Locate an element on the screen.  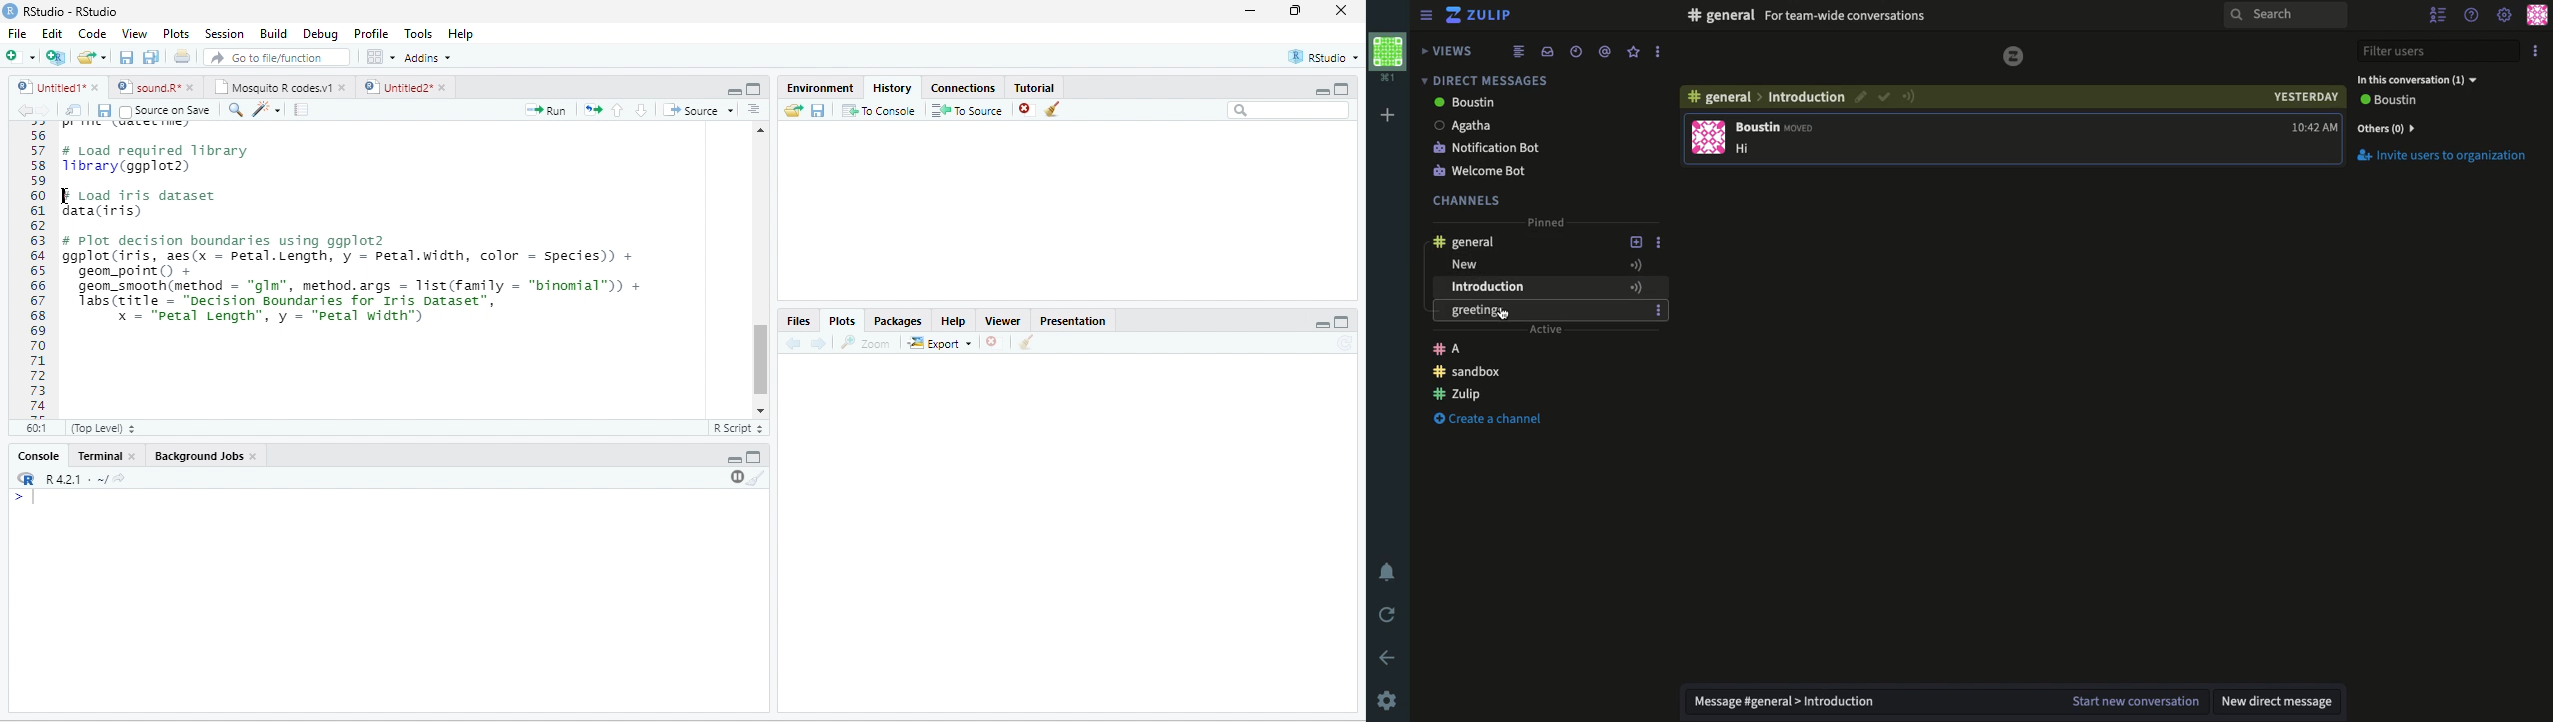
save is located at coordinates (817, 111).